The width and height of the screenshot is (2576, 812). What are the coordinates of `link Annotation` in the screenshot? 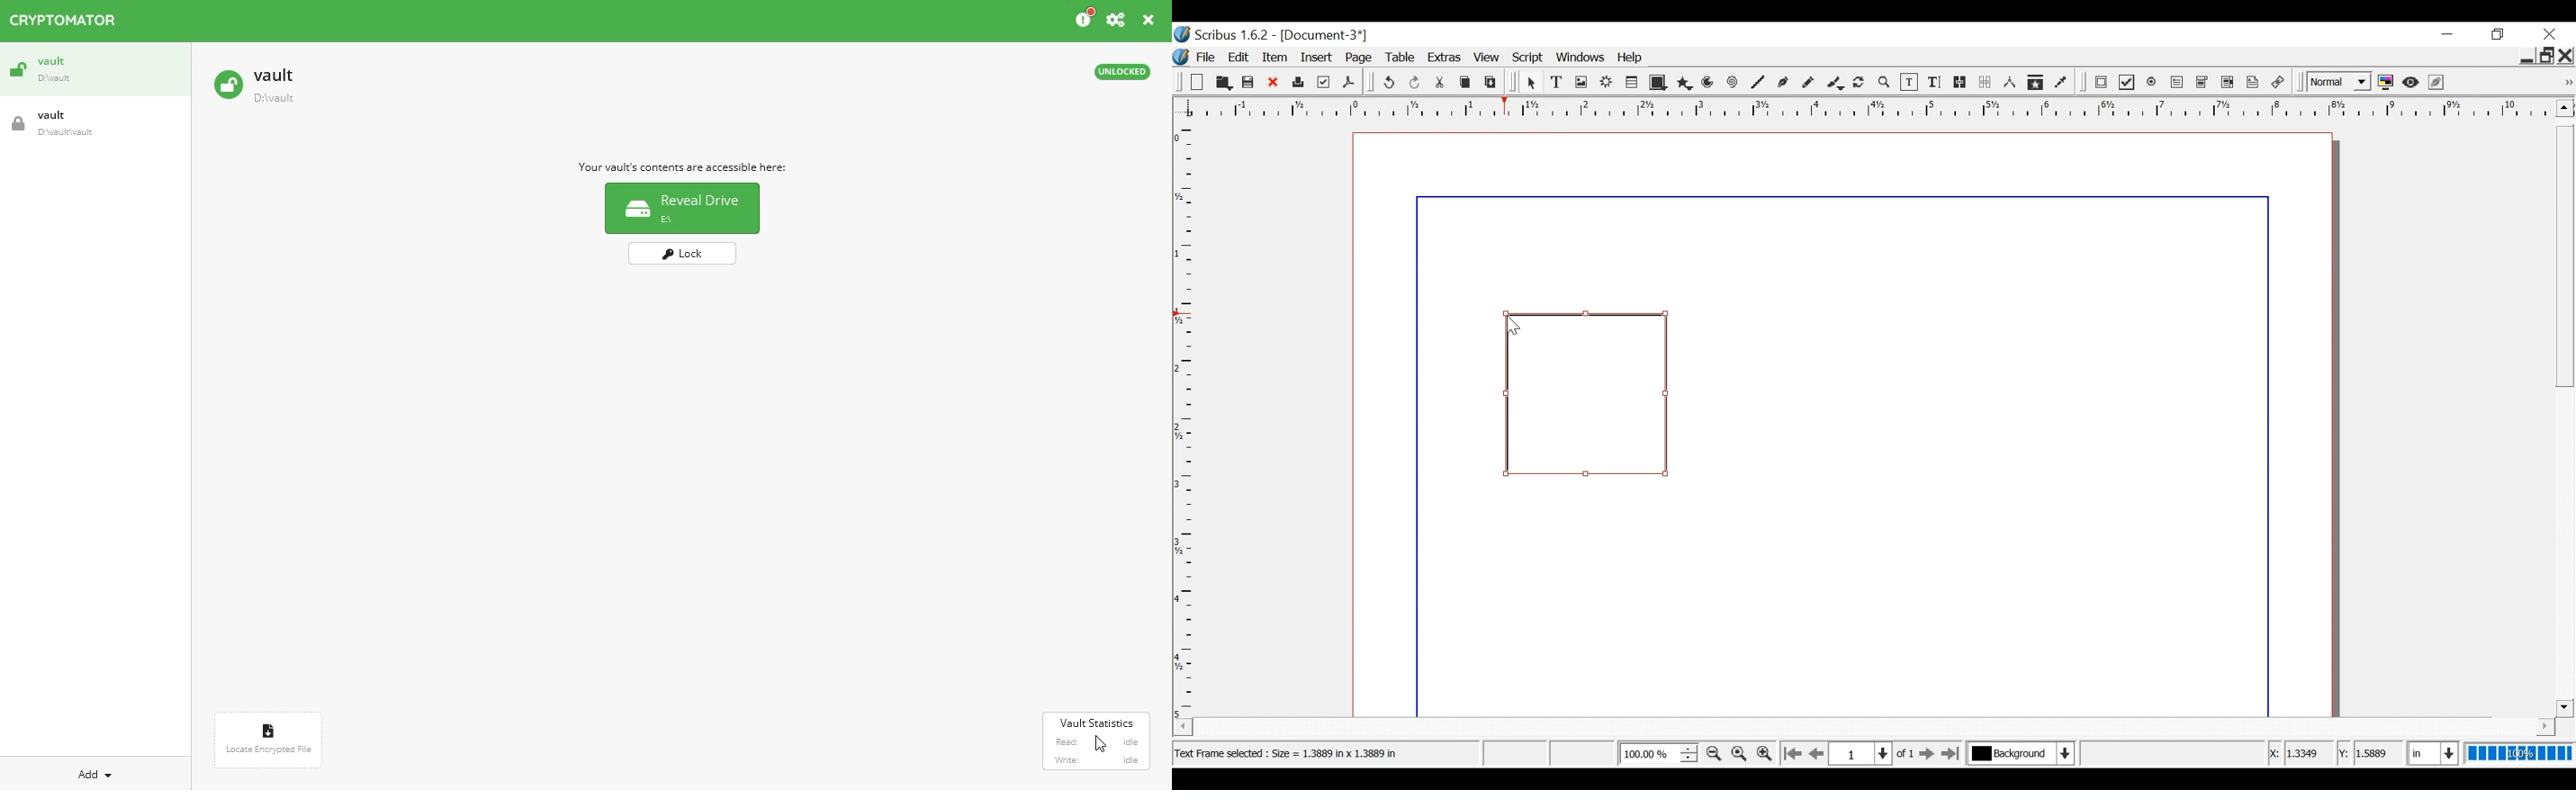 It's located at (2279, 83).